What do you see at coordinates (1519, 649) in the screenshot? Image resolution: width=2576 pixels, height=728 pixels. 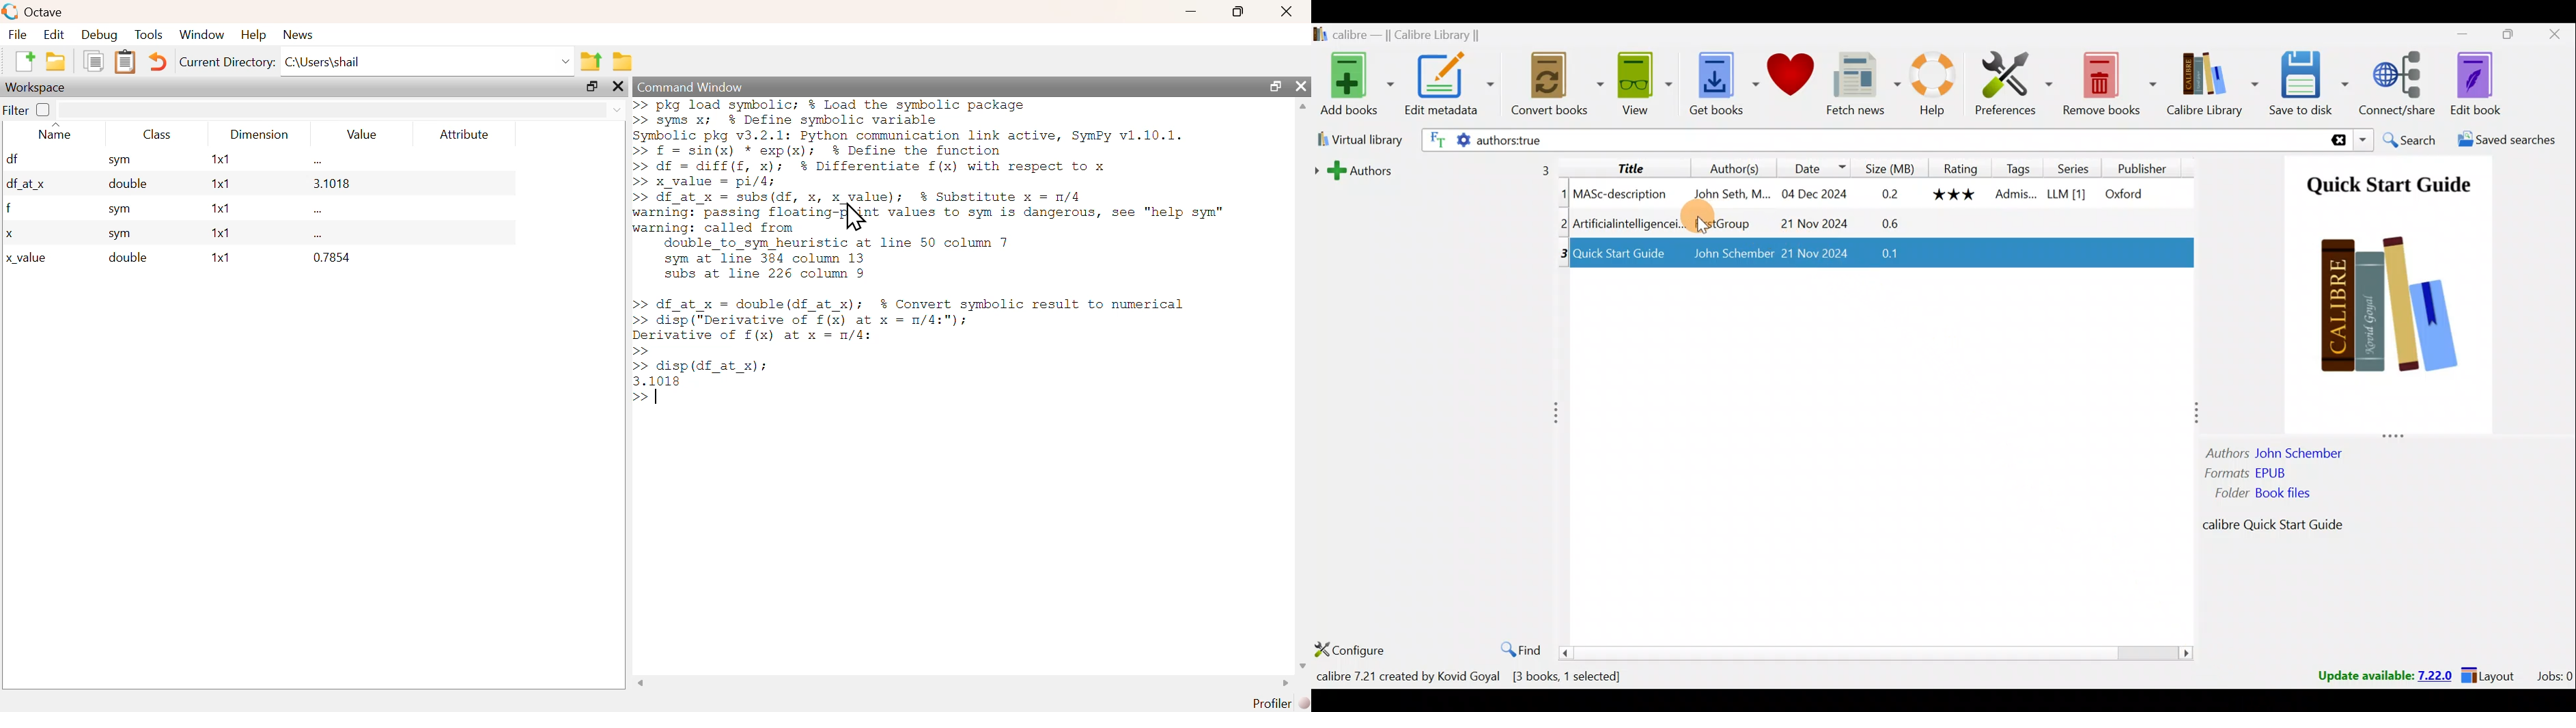 I see `Find` at bounding box center [1519, 649].